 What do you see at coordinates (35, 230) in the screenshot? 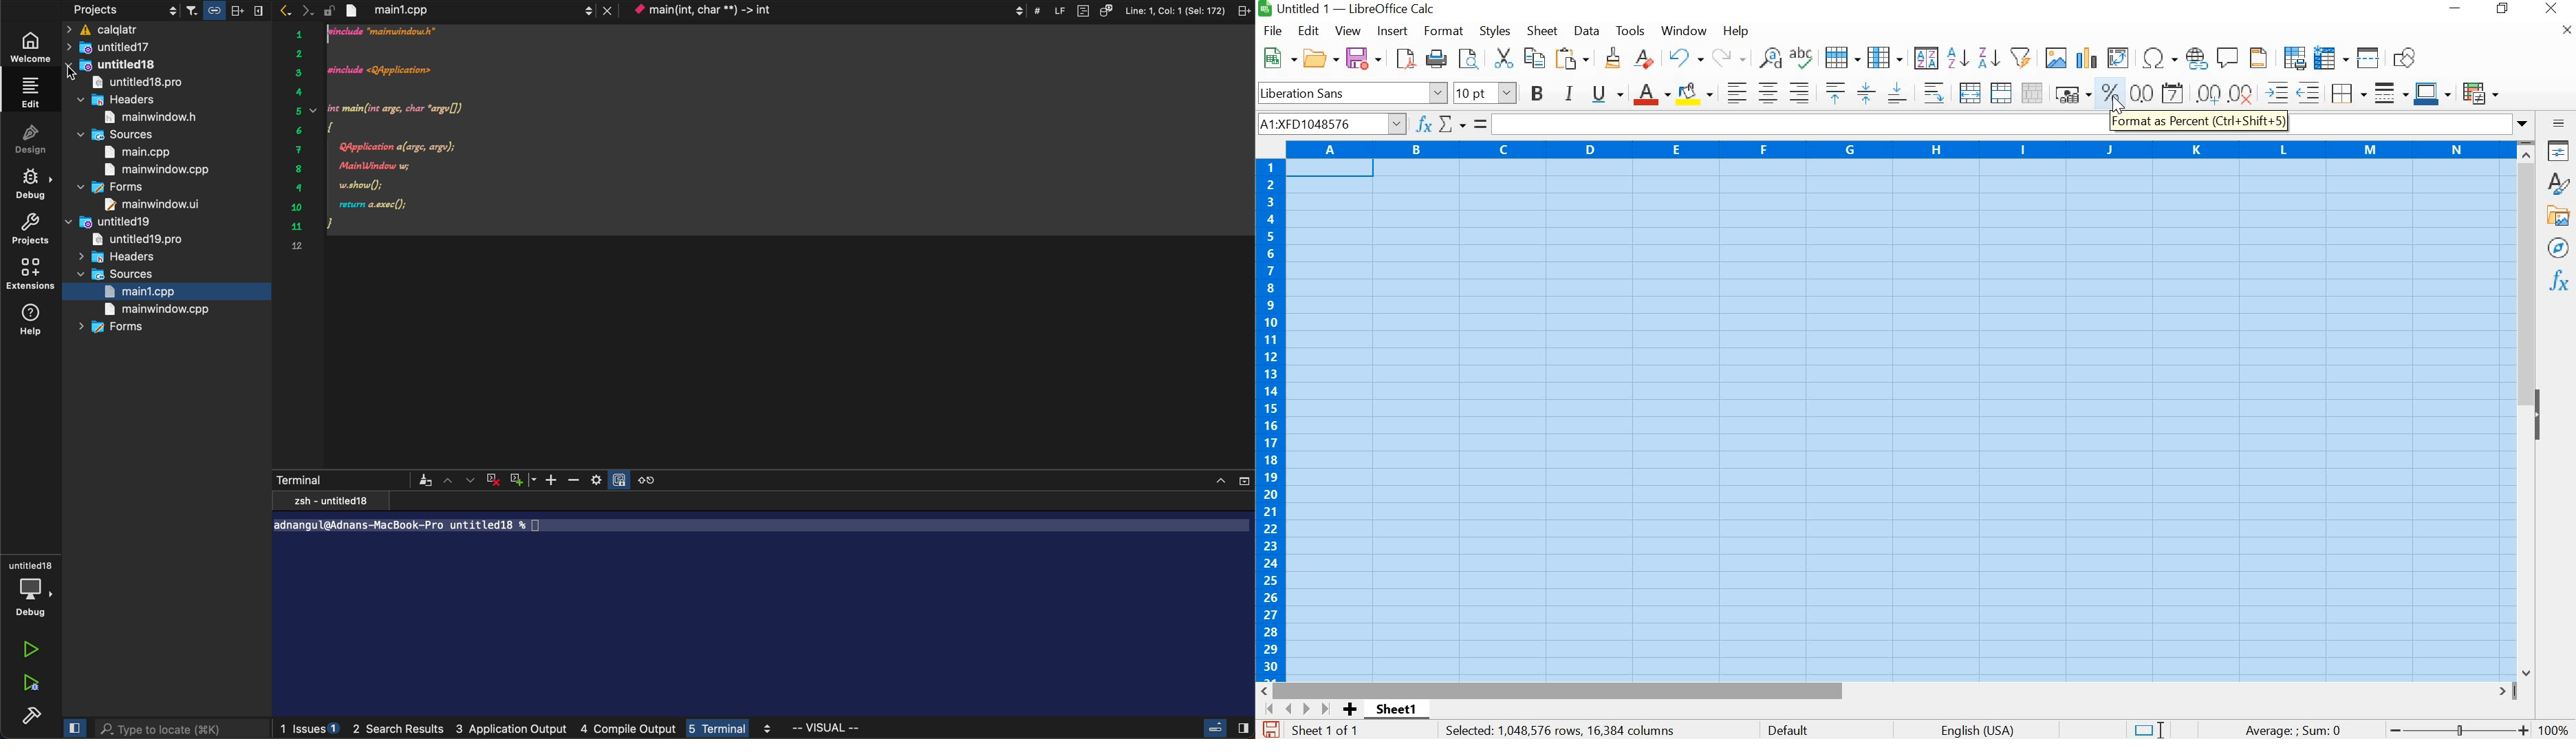
I see `projects` at bounding box center [35, 230].